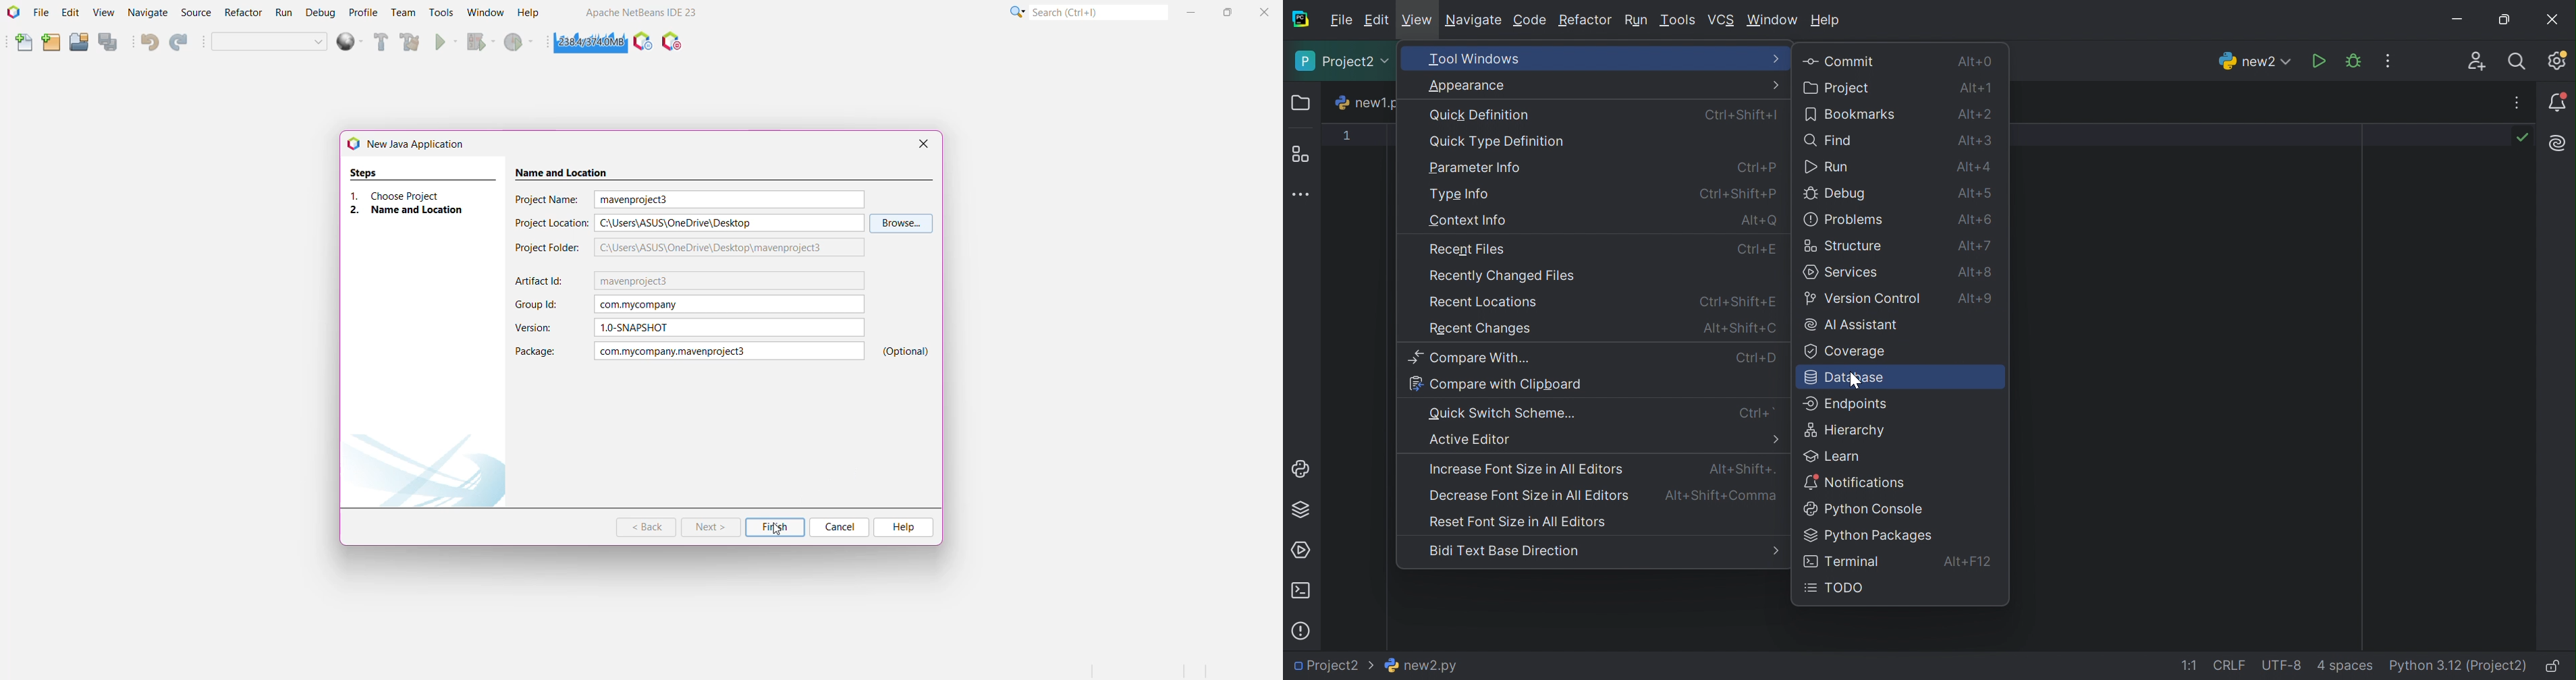  What do you see at coordinates (414, 211) in the screenshot?
I see `Name and Location` at bounding box center [414, 211].